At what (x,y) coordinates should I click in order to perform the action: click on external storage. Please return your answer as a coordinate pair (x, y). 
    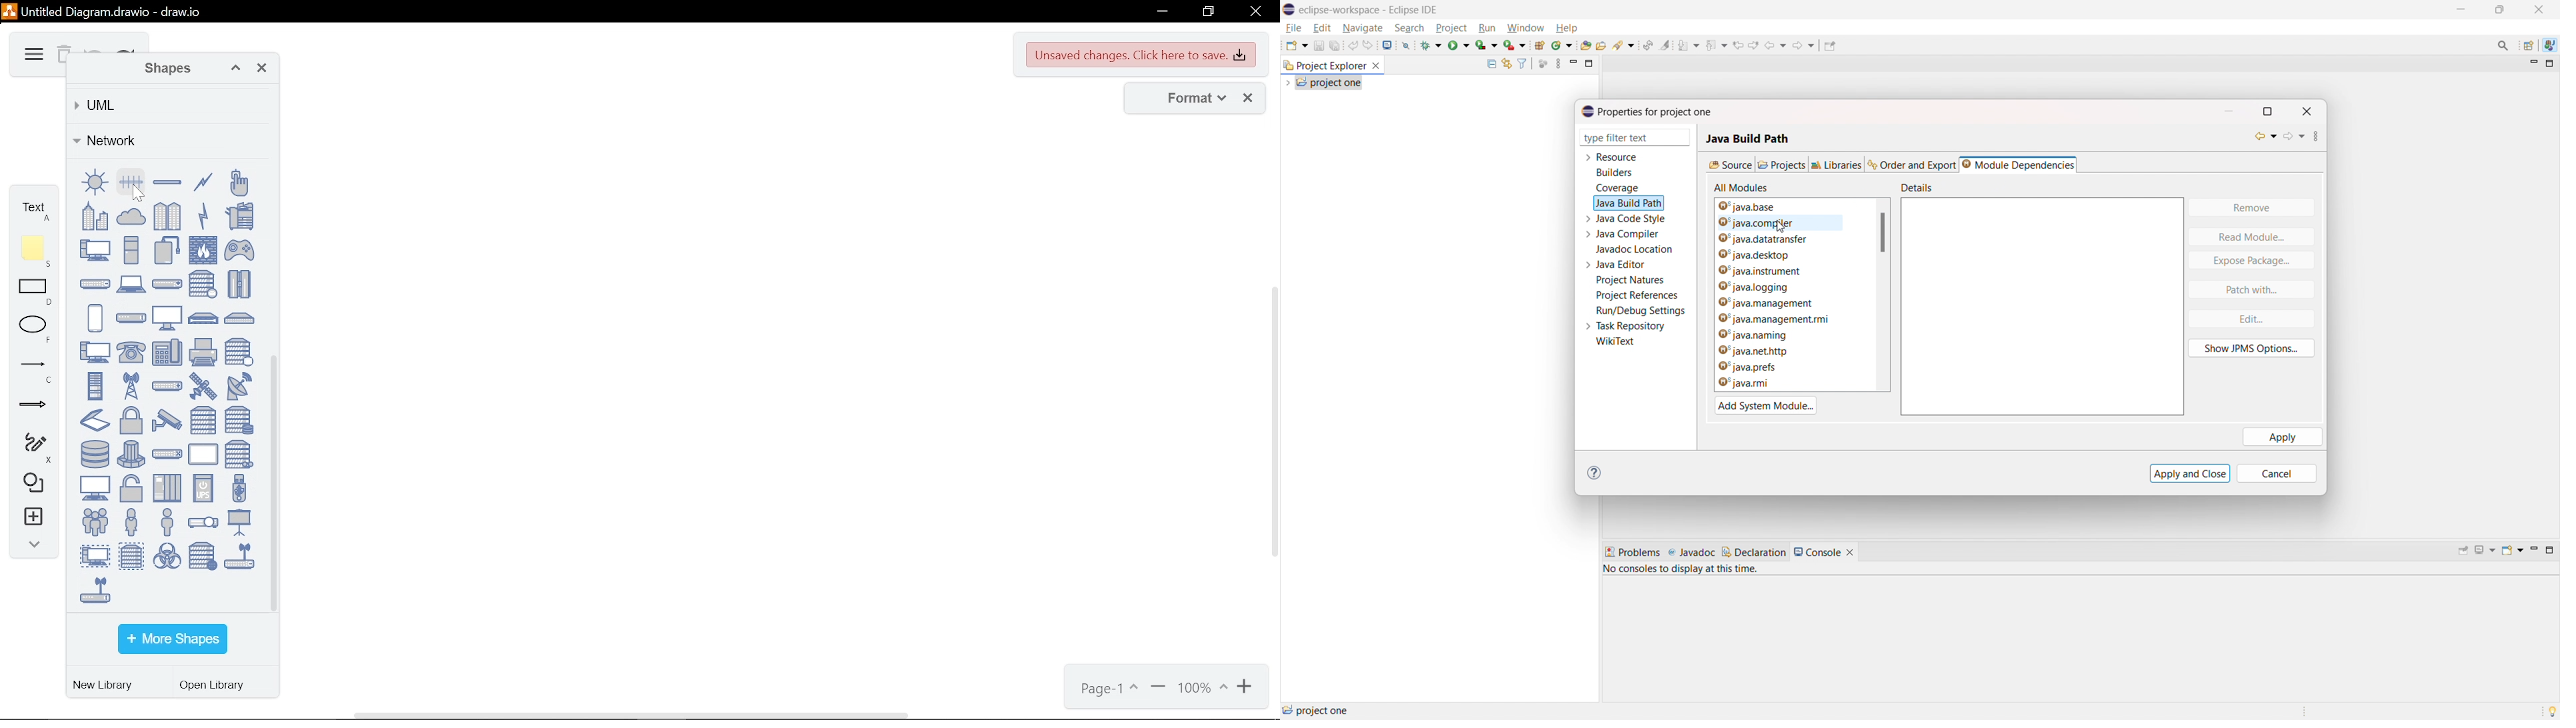
    Looking at the image, I should click on (167, 249).